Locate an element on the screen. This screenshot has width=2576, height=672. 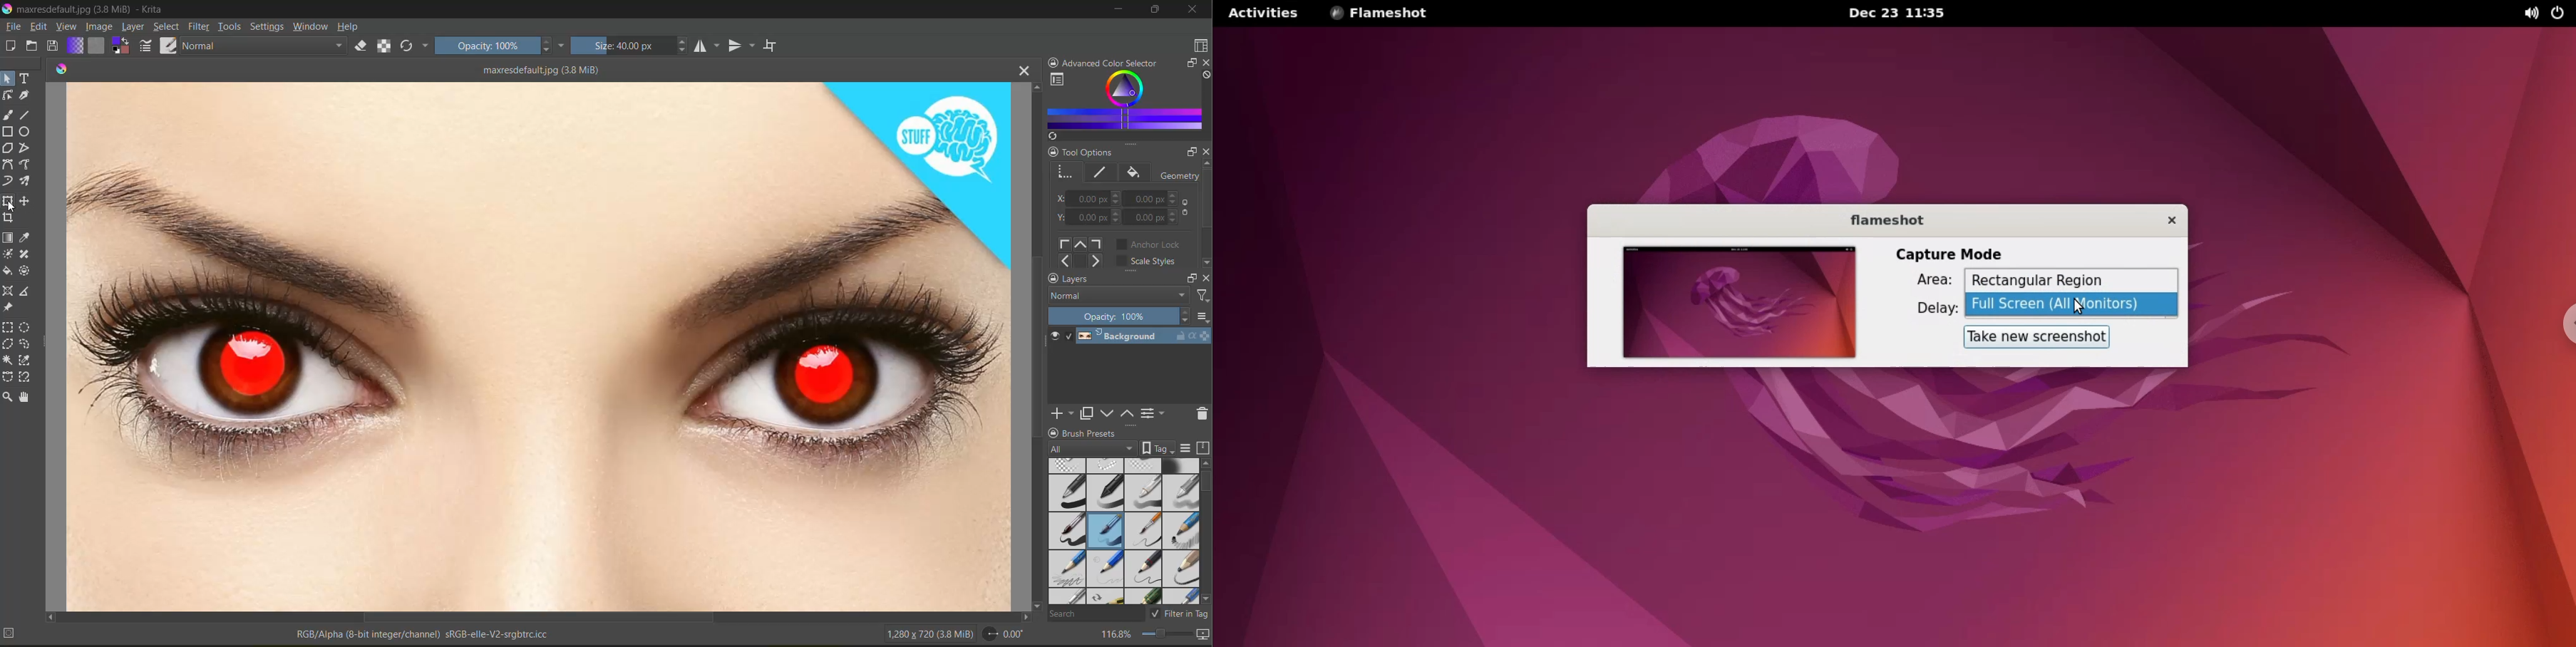
filter in tag is located at coordinates (1181, 614).